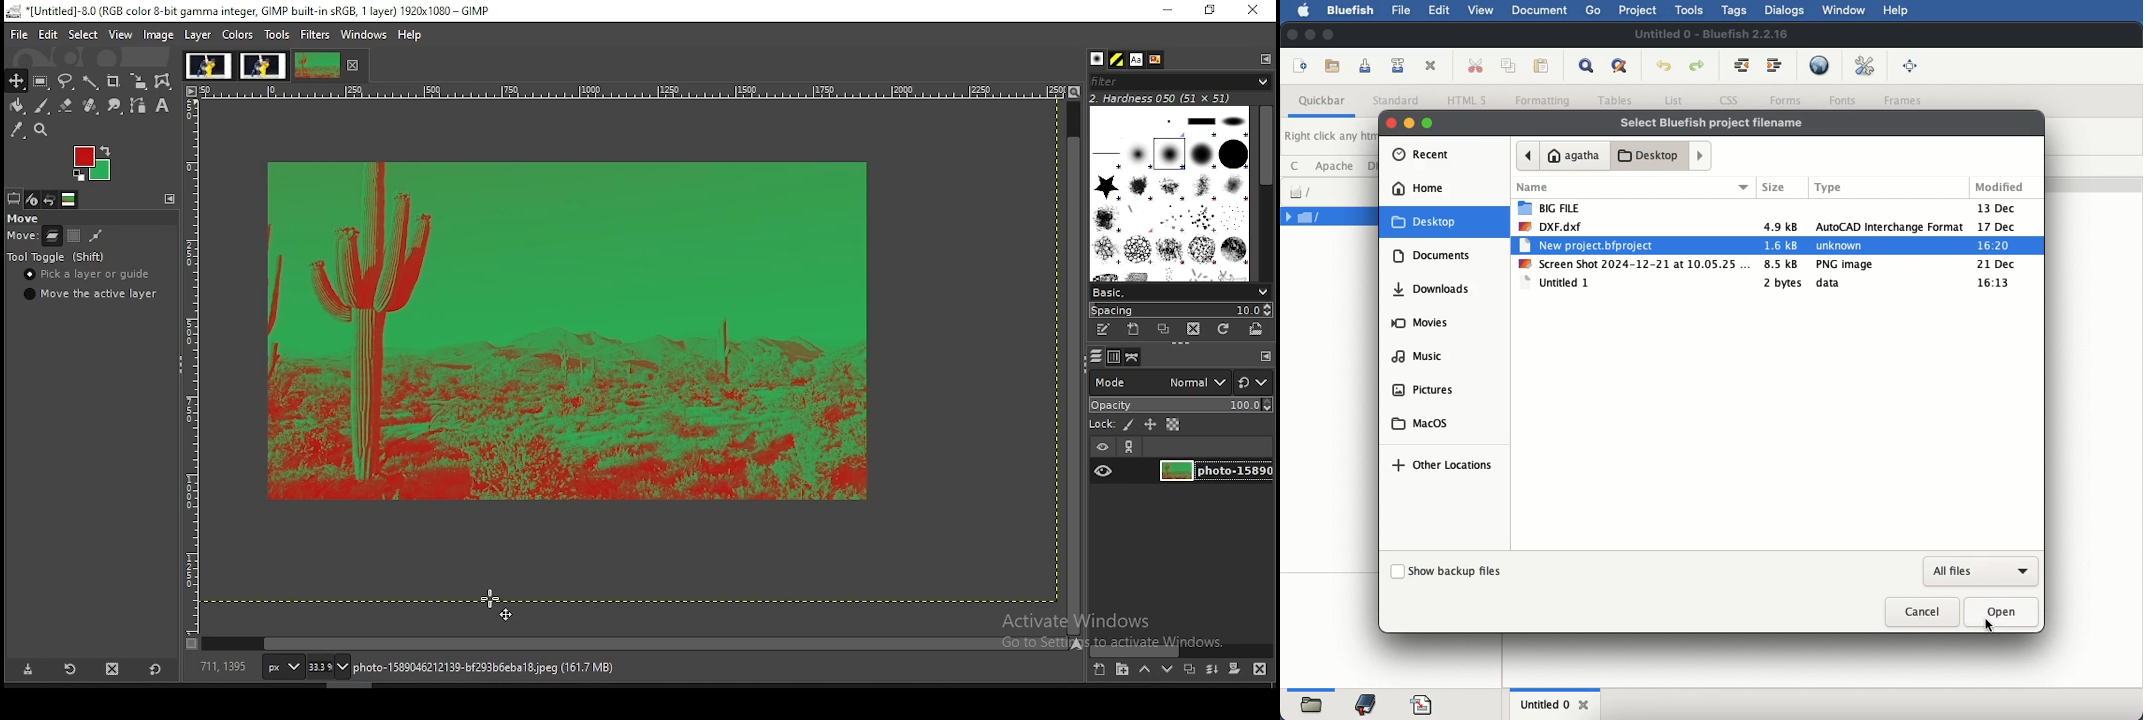 The height and width of the screenshot is (728, 2156). What do you see at coordinates (1786, 101) in the screenshot?
I see `forms` at bounding box center [1786, 101].